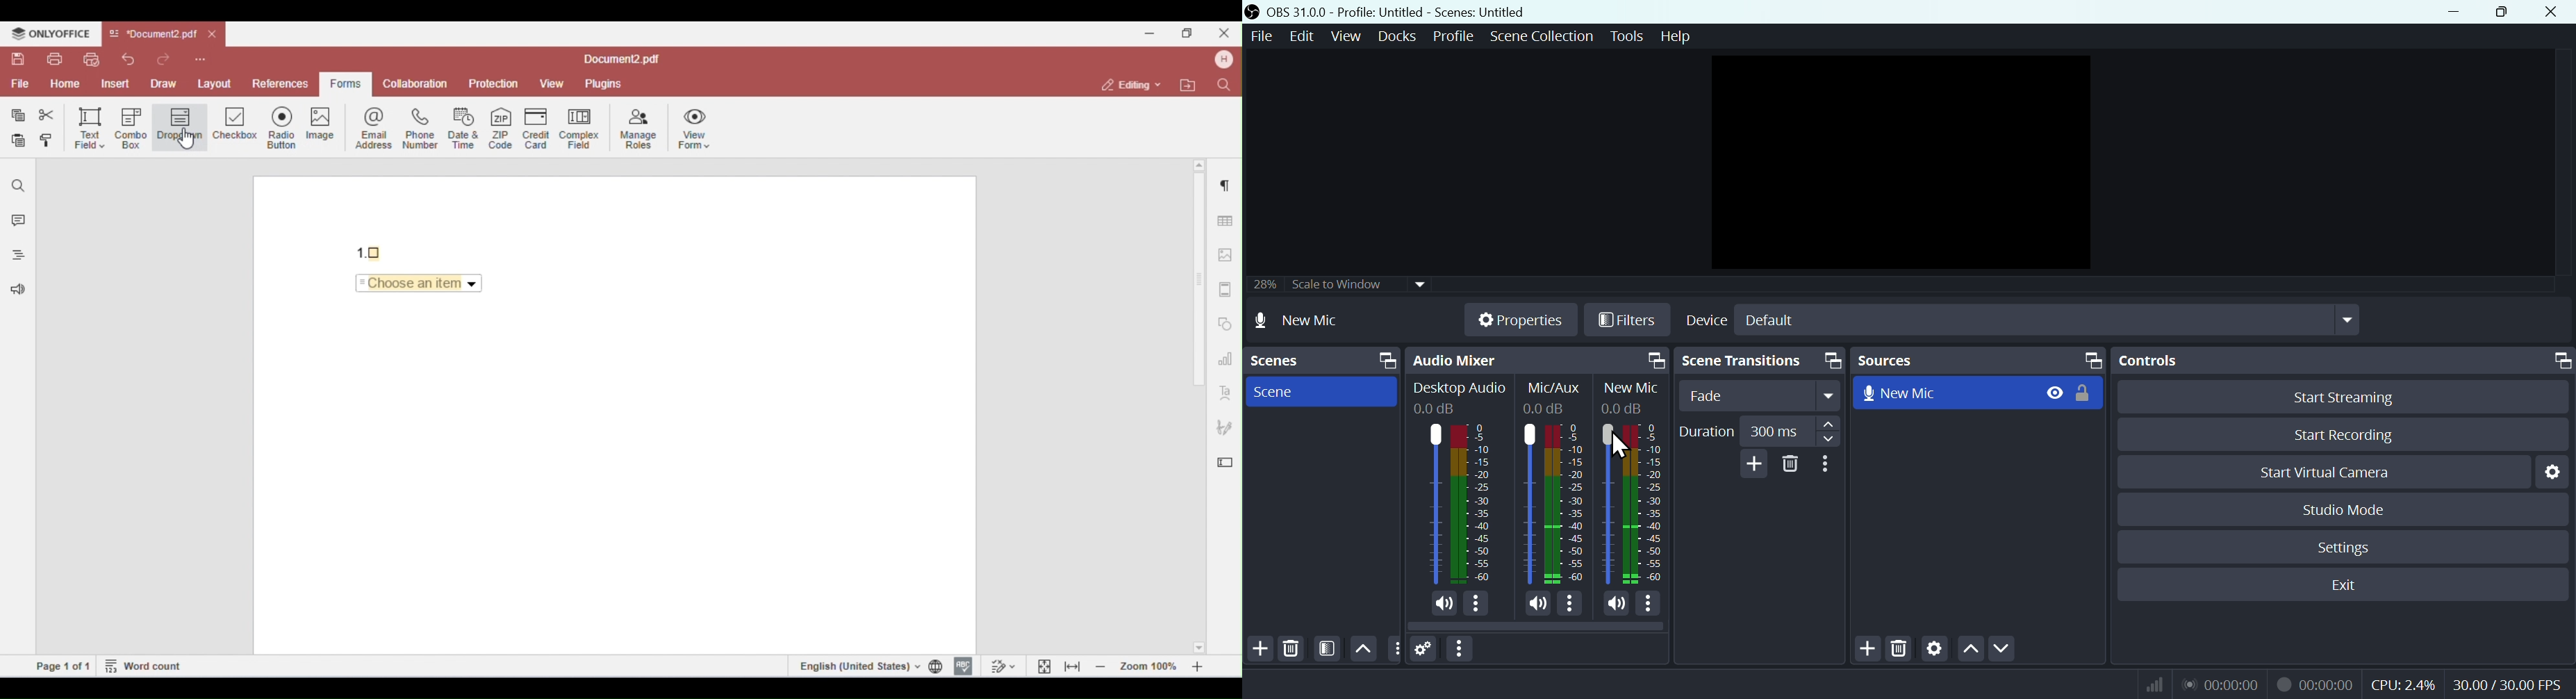  I want to click on Scene, so click(1318, 390).